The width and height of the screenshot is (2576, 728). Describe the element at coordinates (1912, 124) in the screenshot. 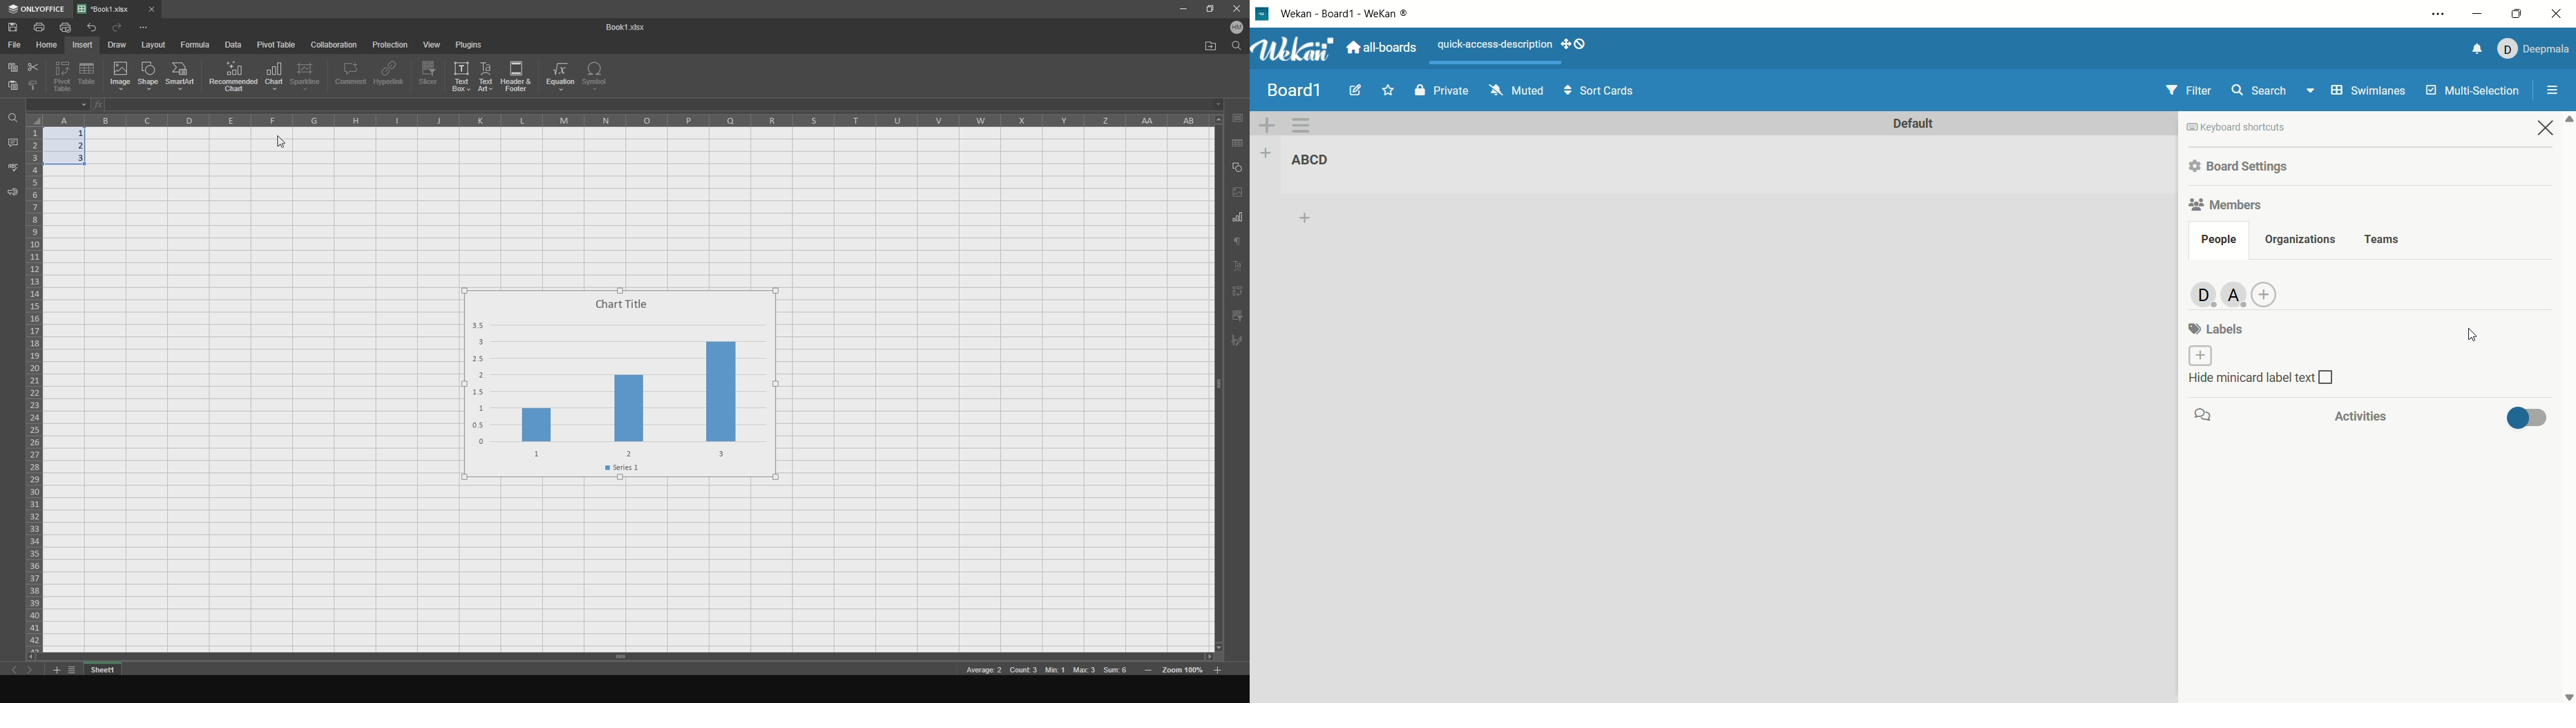

I see `default` at that location.